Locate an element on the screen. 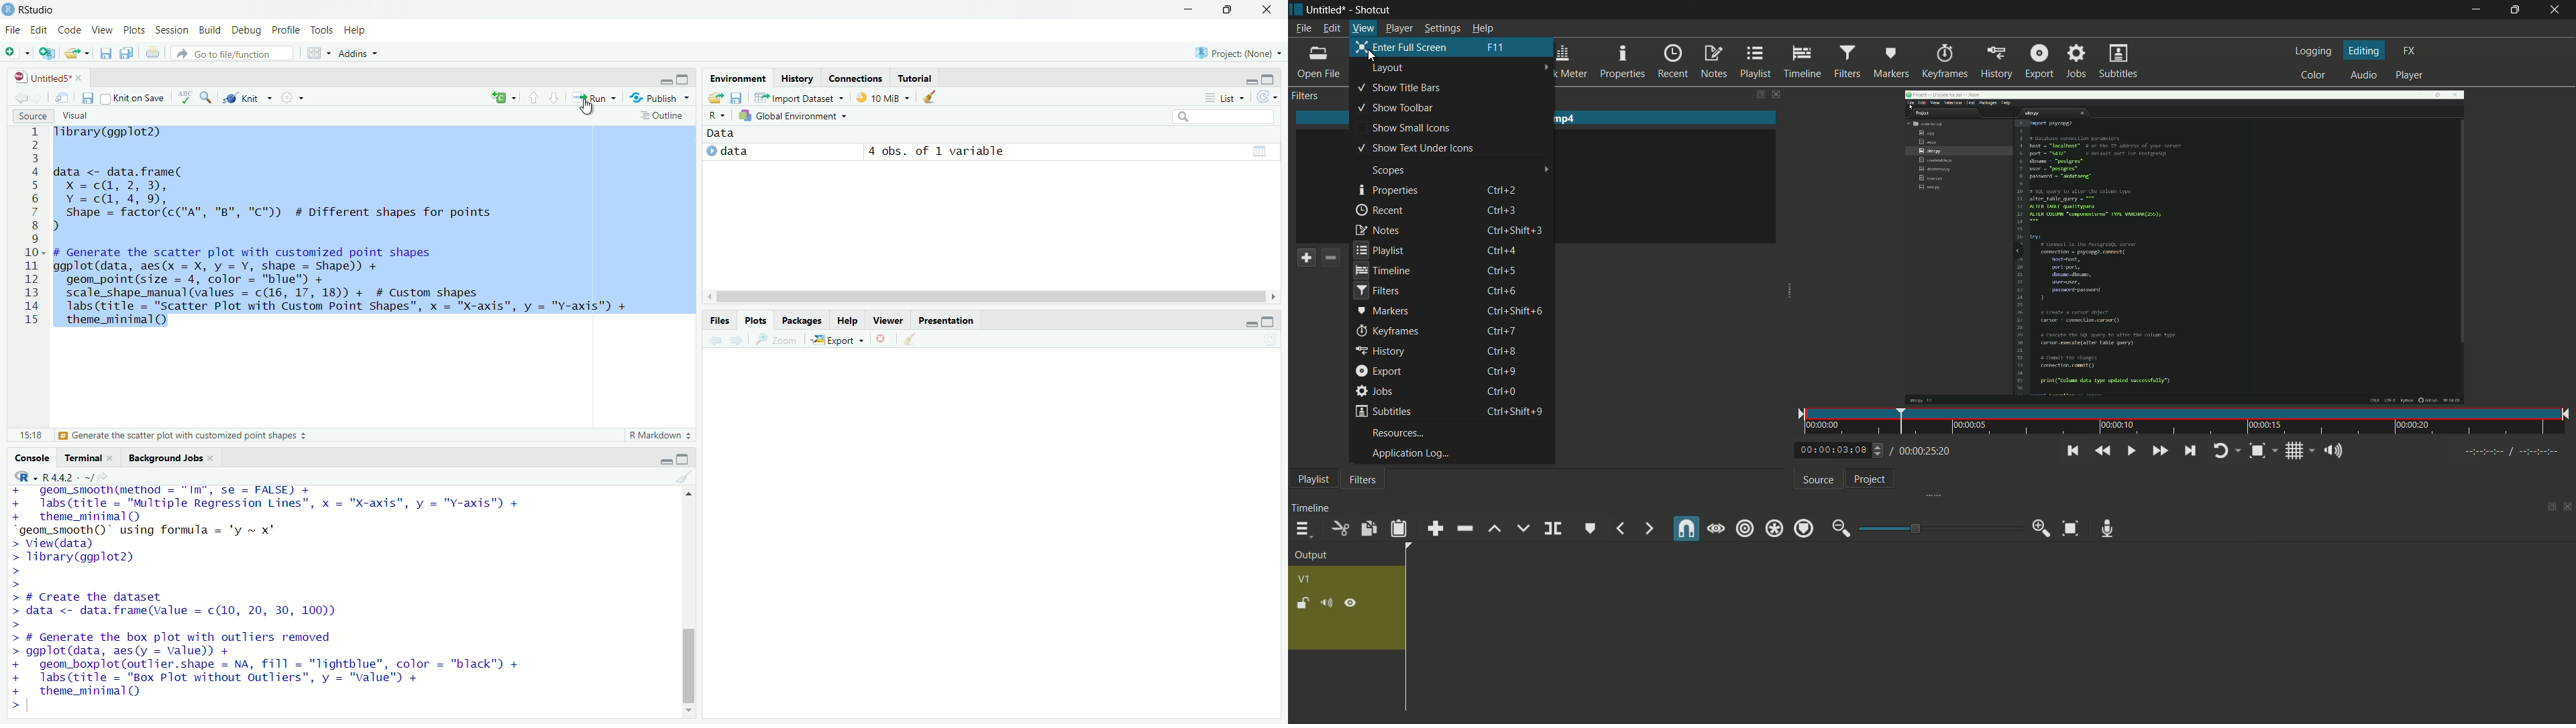 This screenshot has width=2576, height=728. Check spelling in the document is located at coordinates (184, 97).